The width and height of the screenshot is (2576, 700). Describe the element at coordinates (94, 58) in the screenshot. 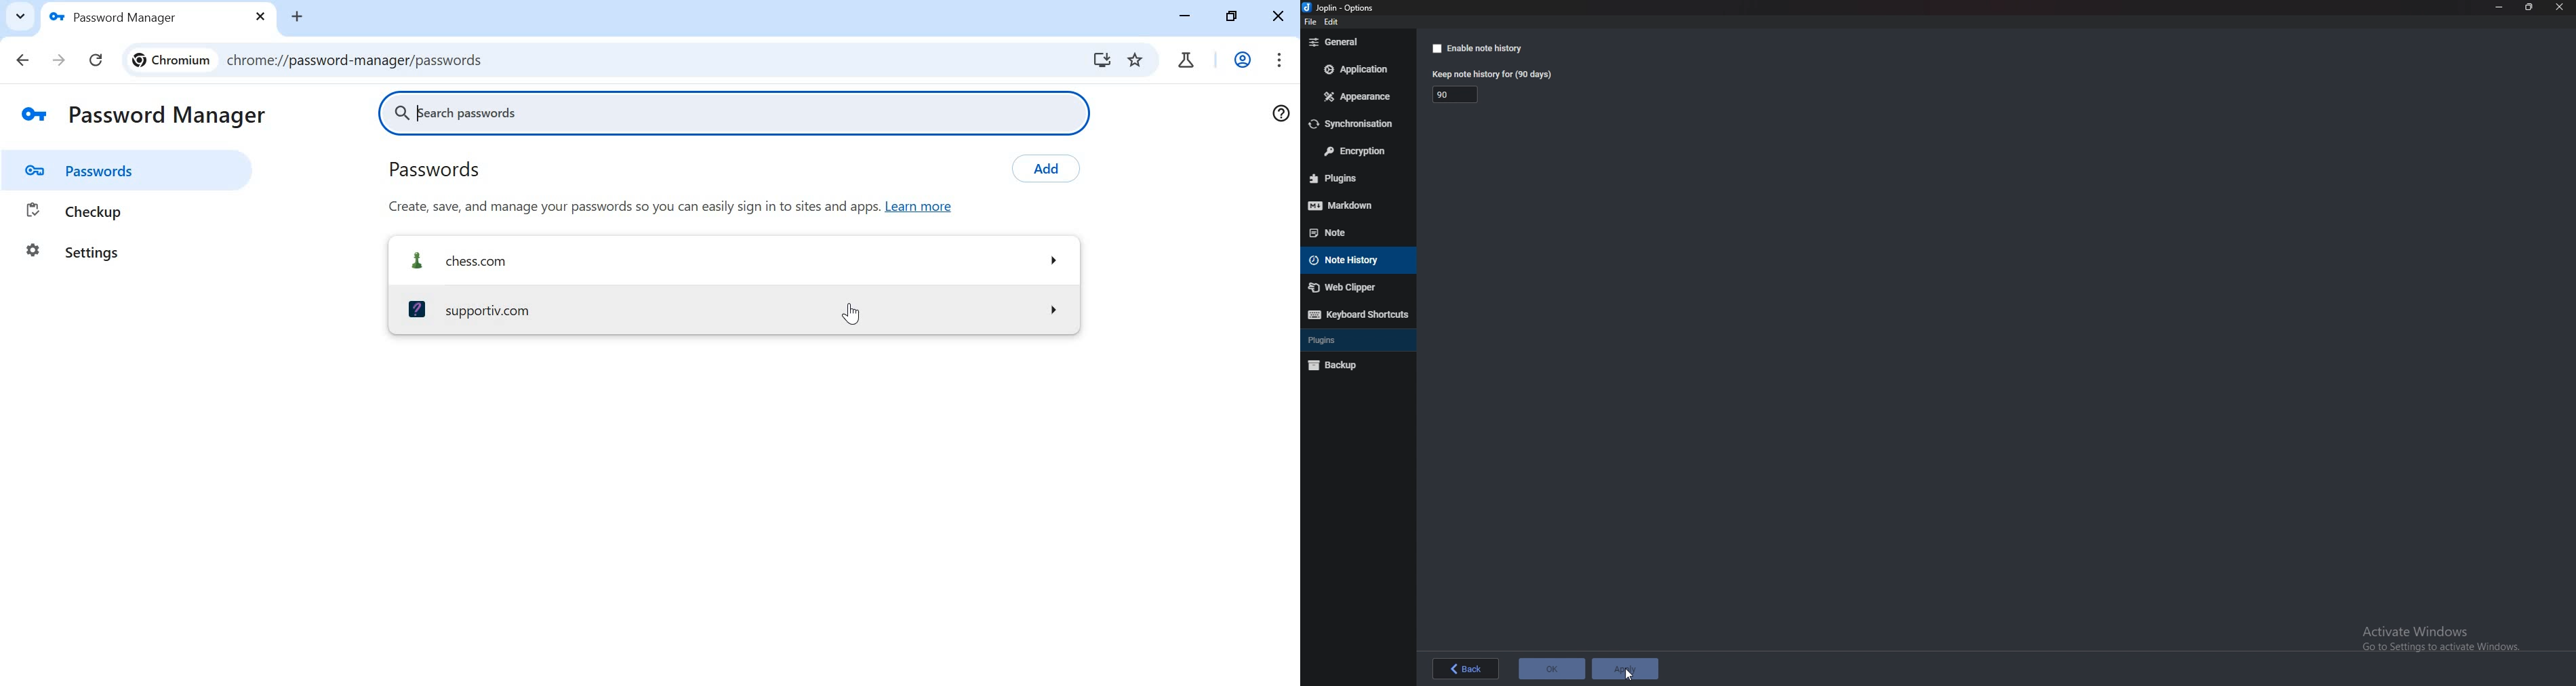

I see `reload this page` at that location.